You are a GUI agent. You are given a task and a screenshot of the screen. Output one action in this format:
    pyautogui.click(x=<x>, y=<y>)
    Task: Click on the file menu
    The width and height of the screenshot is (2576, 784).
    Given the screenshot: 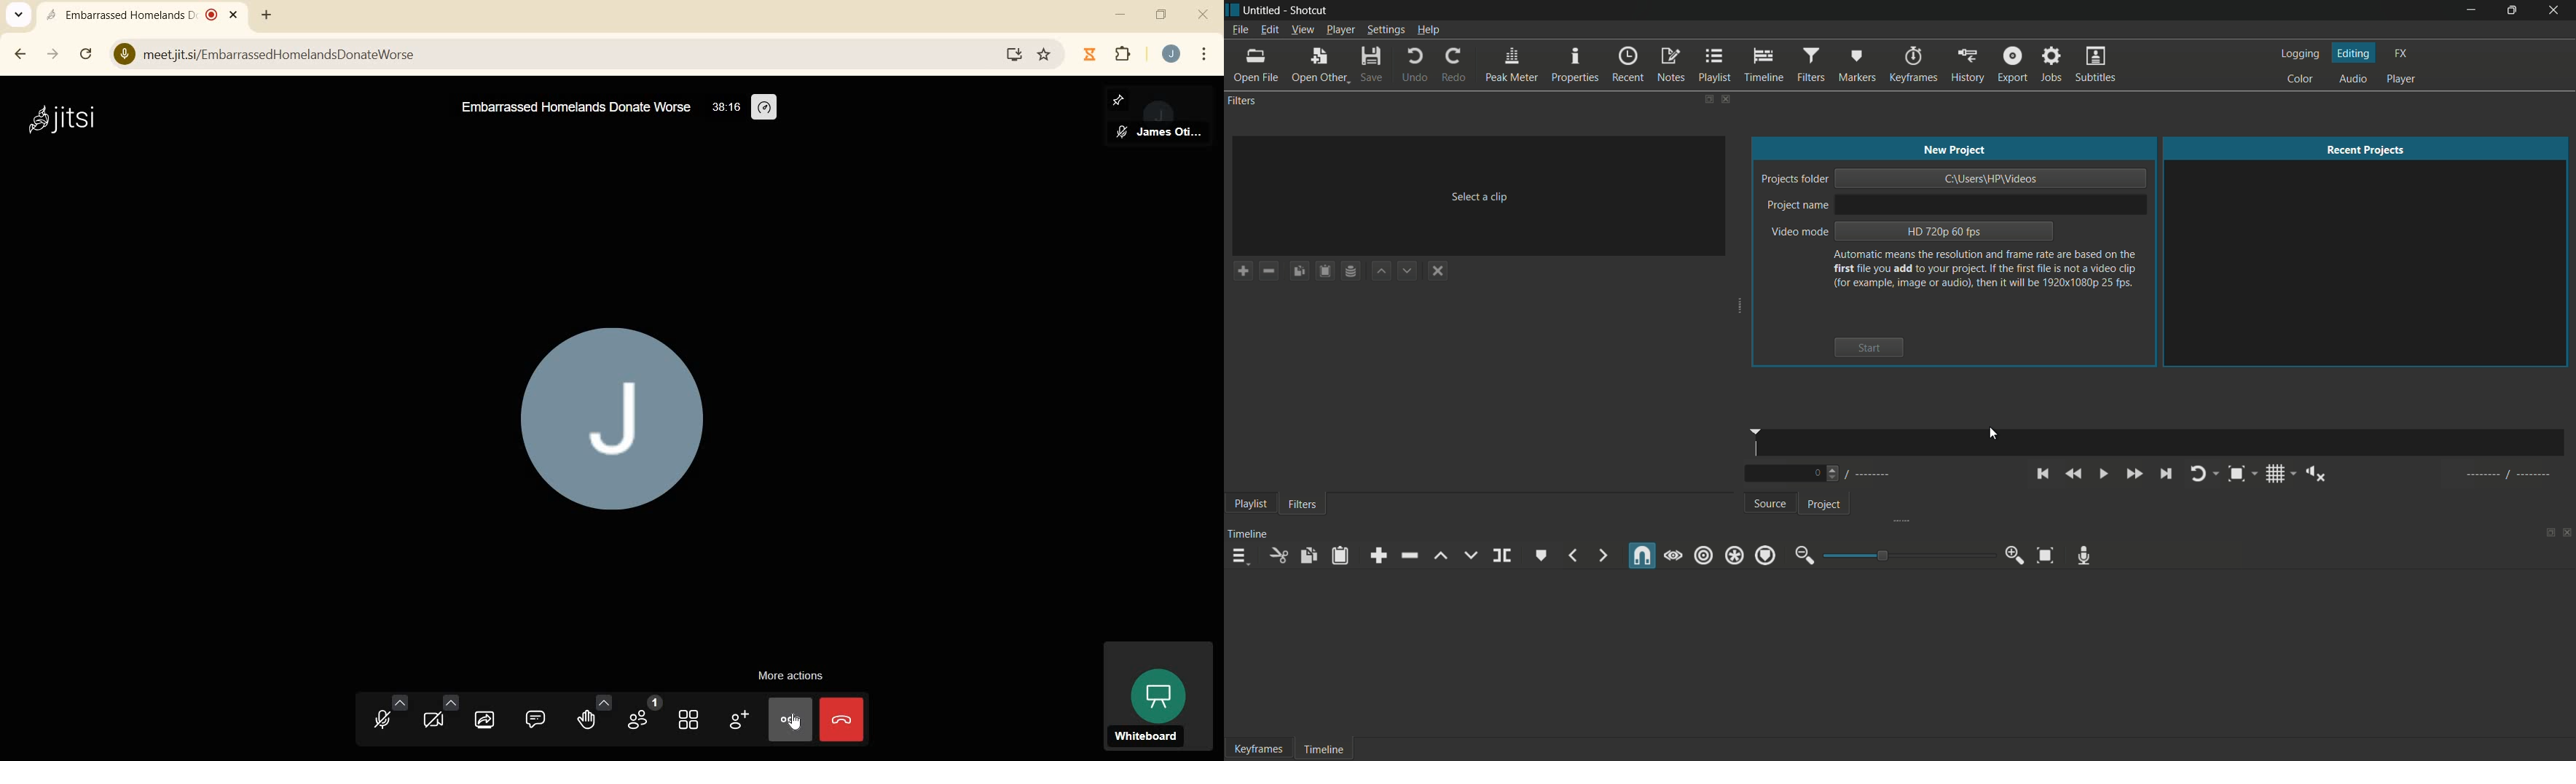 What is the action you would take?
    pyautogui.click(x=1237, y=30)
    